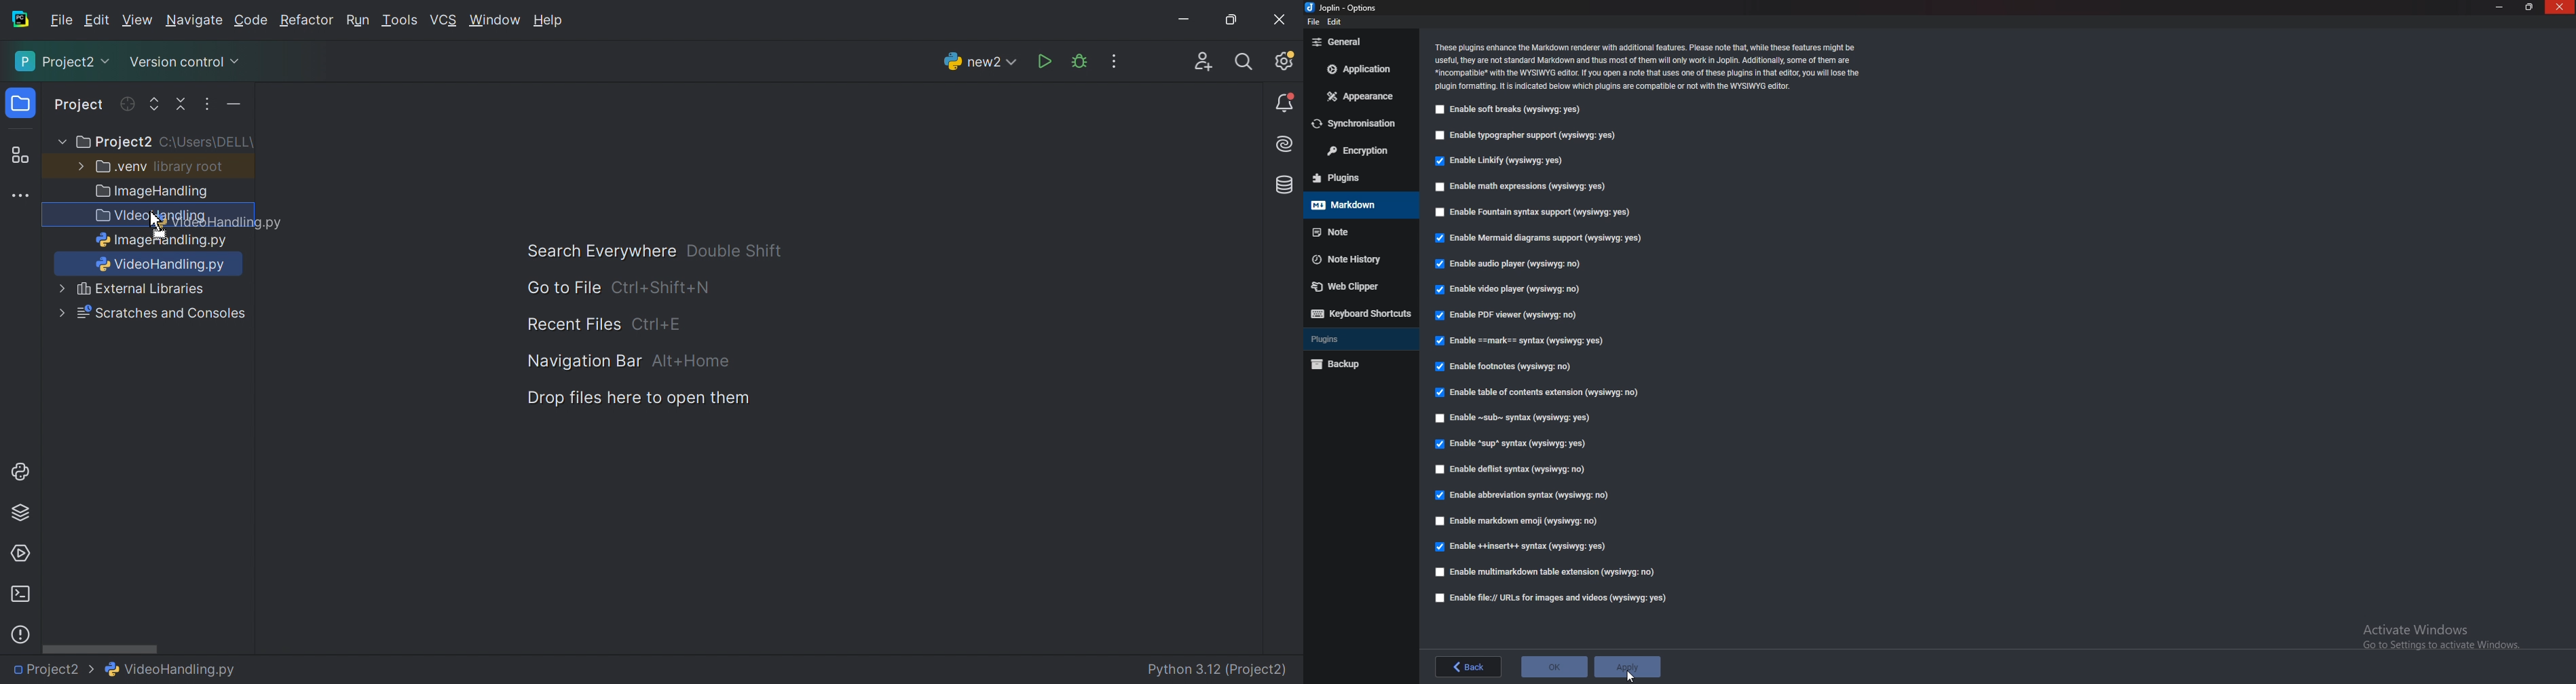 The width and height of the screenshot is (2576, 700). What do you see at coordinates (1553, 598) in the screenshot?
I see `Enable file urls for images and videos` at bounding box center [1553, 598].